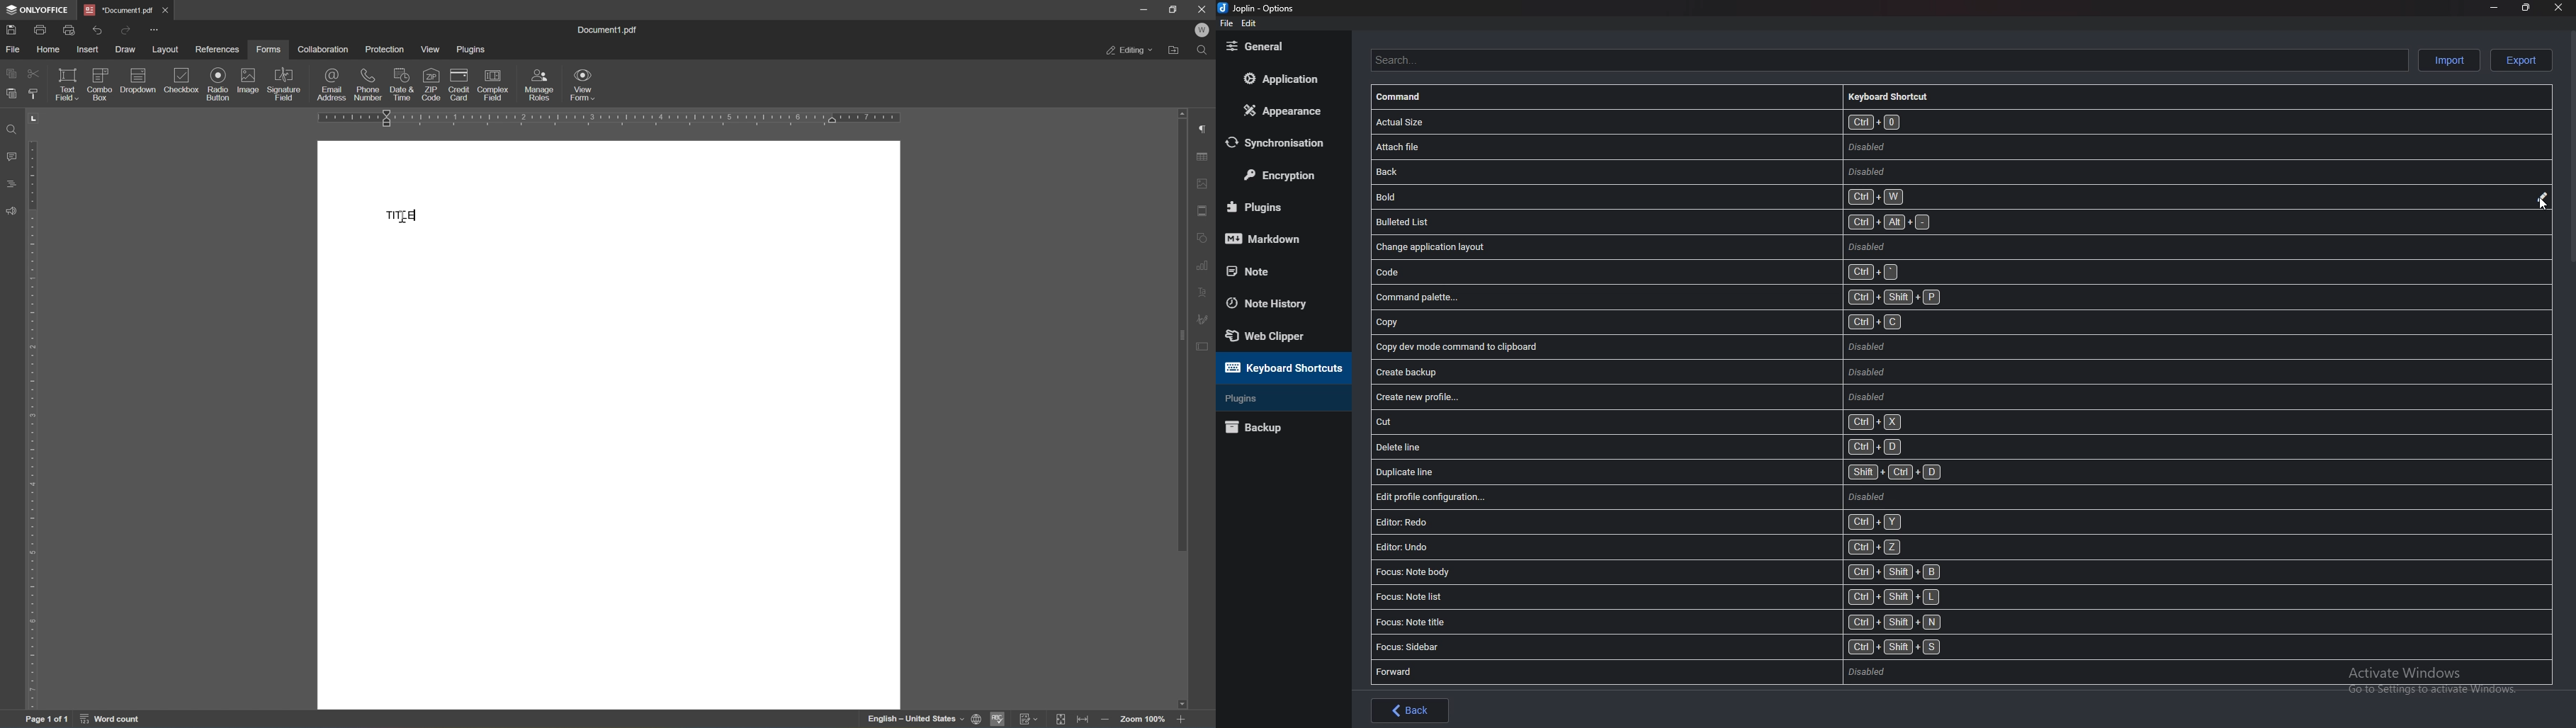 The width and height of the screenshot is (2576, 728). I want to click on dropdown, so click(141, 80).